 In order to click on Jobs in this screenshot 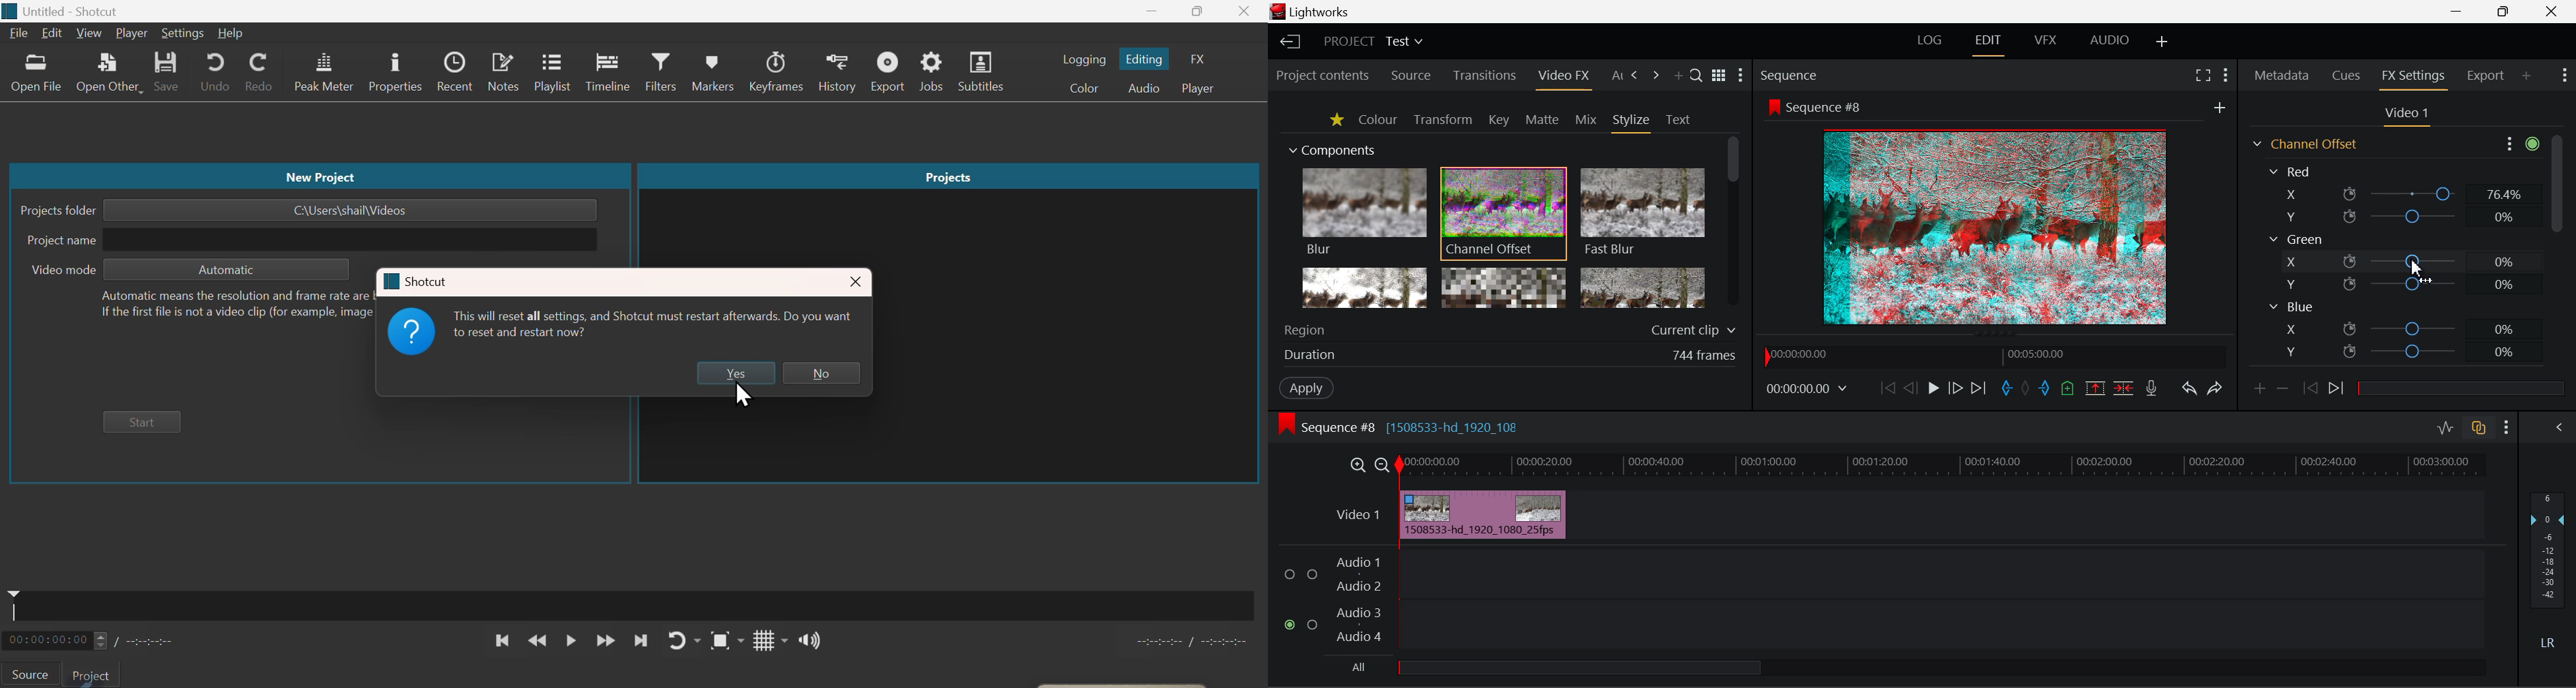, I will do `click(934, 73)`.